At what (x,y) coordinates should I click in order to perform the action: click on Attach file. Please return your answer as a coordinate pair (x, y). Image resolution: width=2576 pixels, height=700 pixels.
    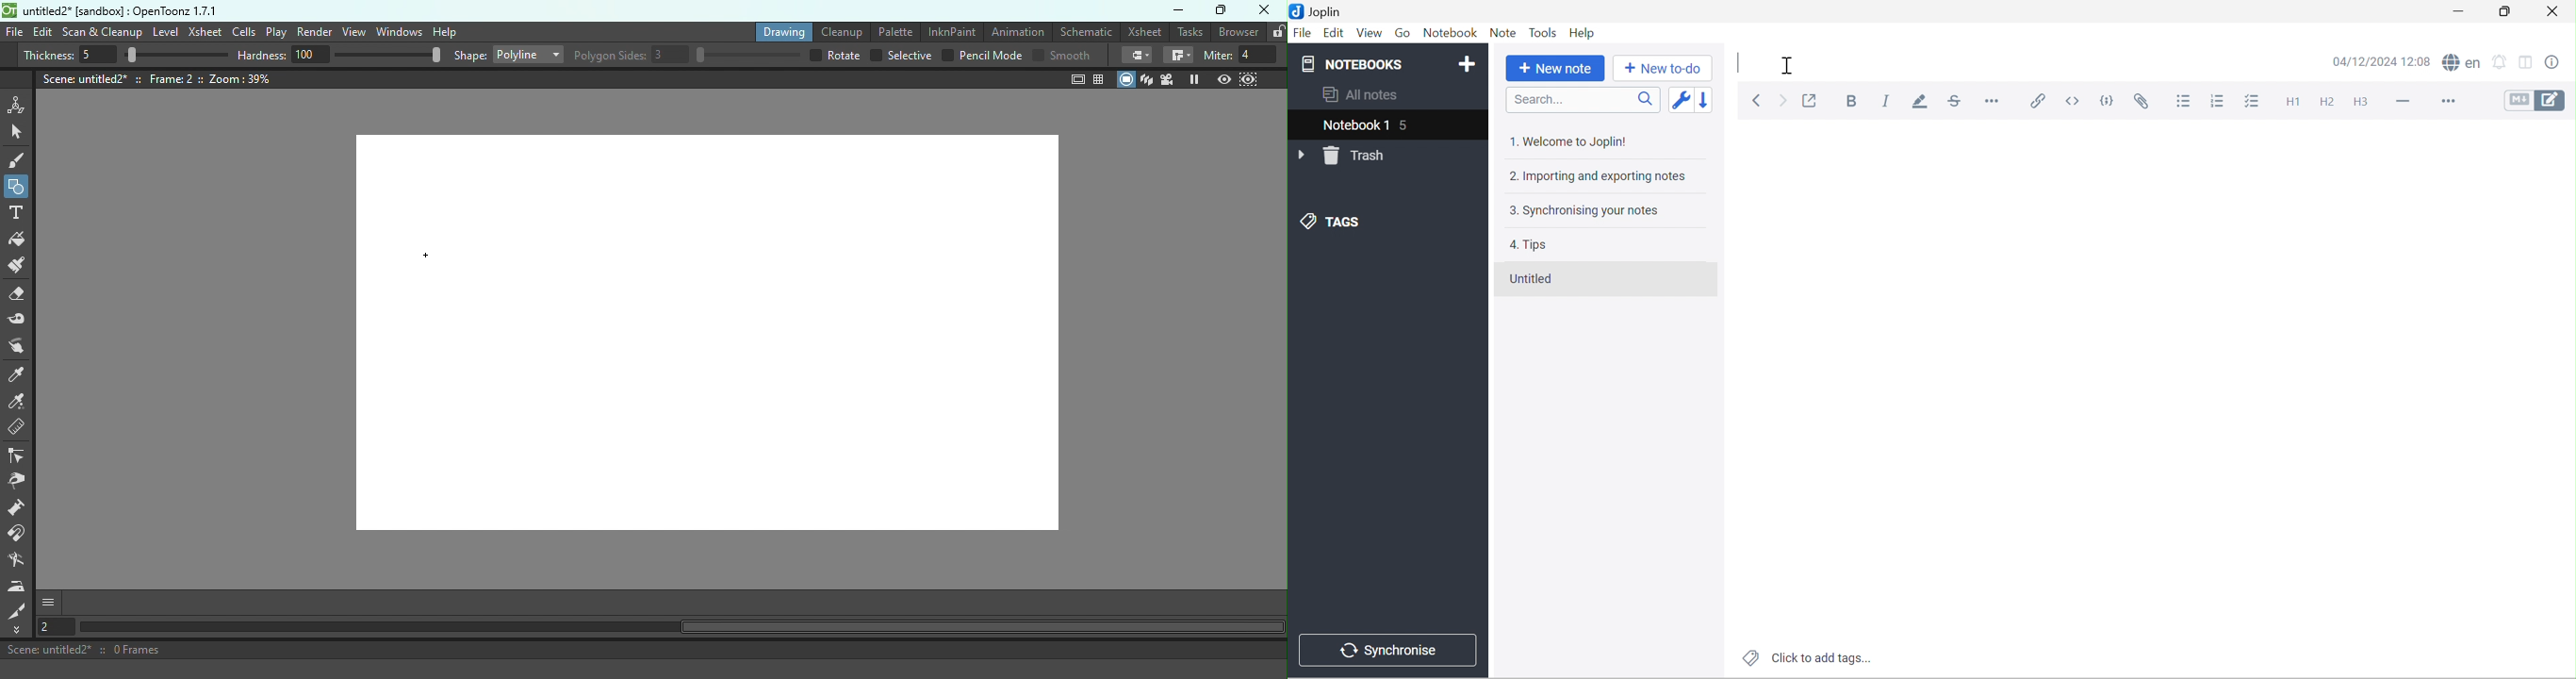
    Looking at the image, I should click on (2149, 102).